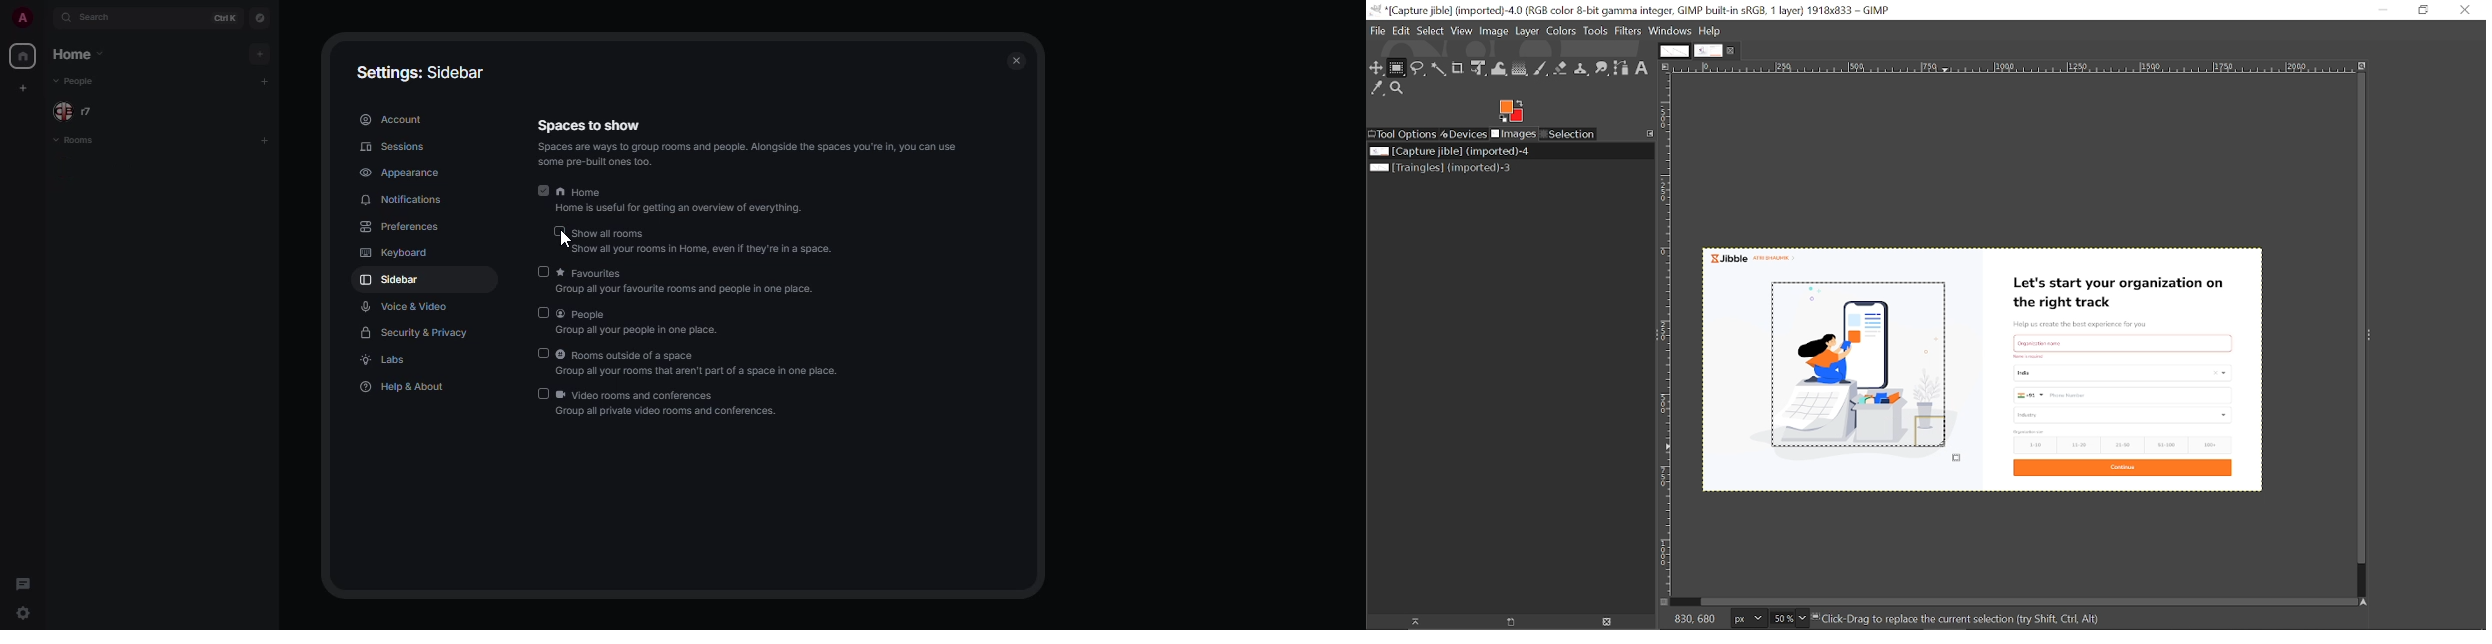 This screenshot has height=644, width=2492. I want to click on navigator, so click(261, 18).